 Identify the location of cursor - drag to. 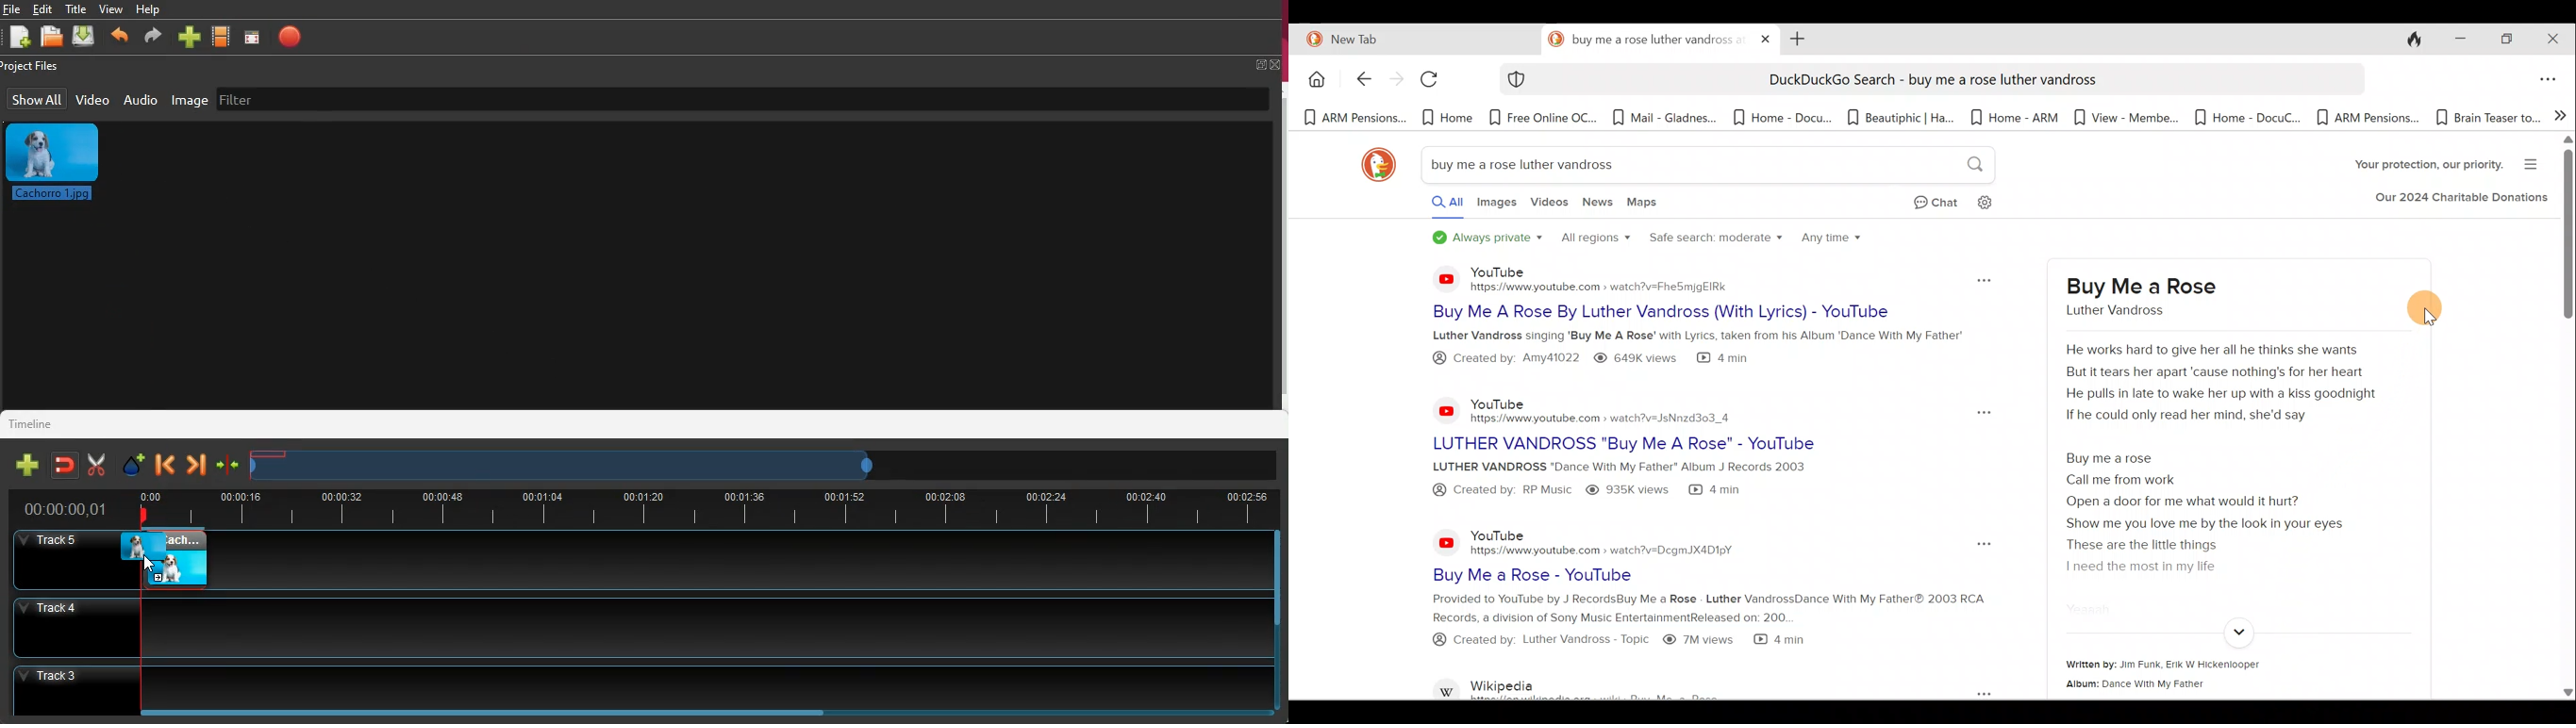
(148, 564).